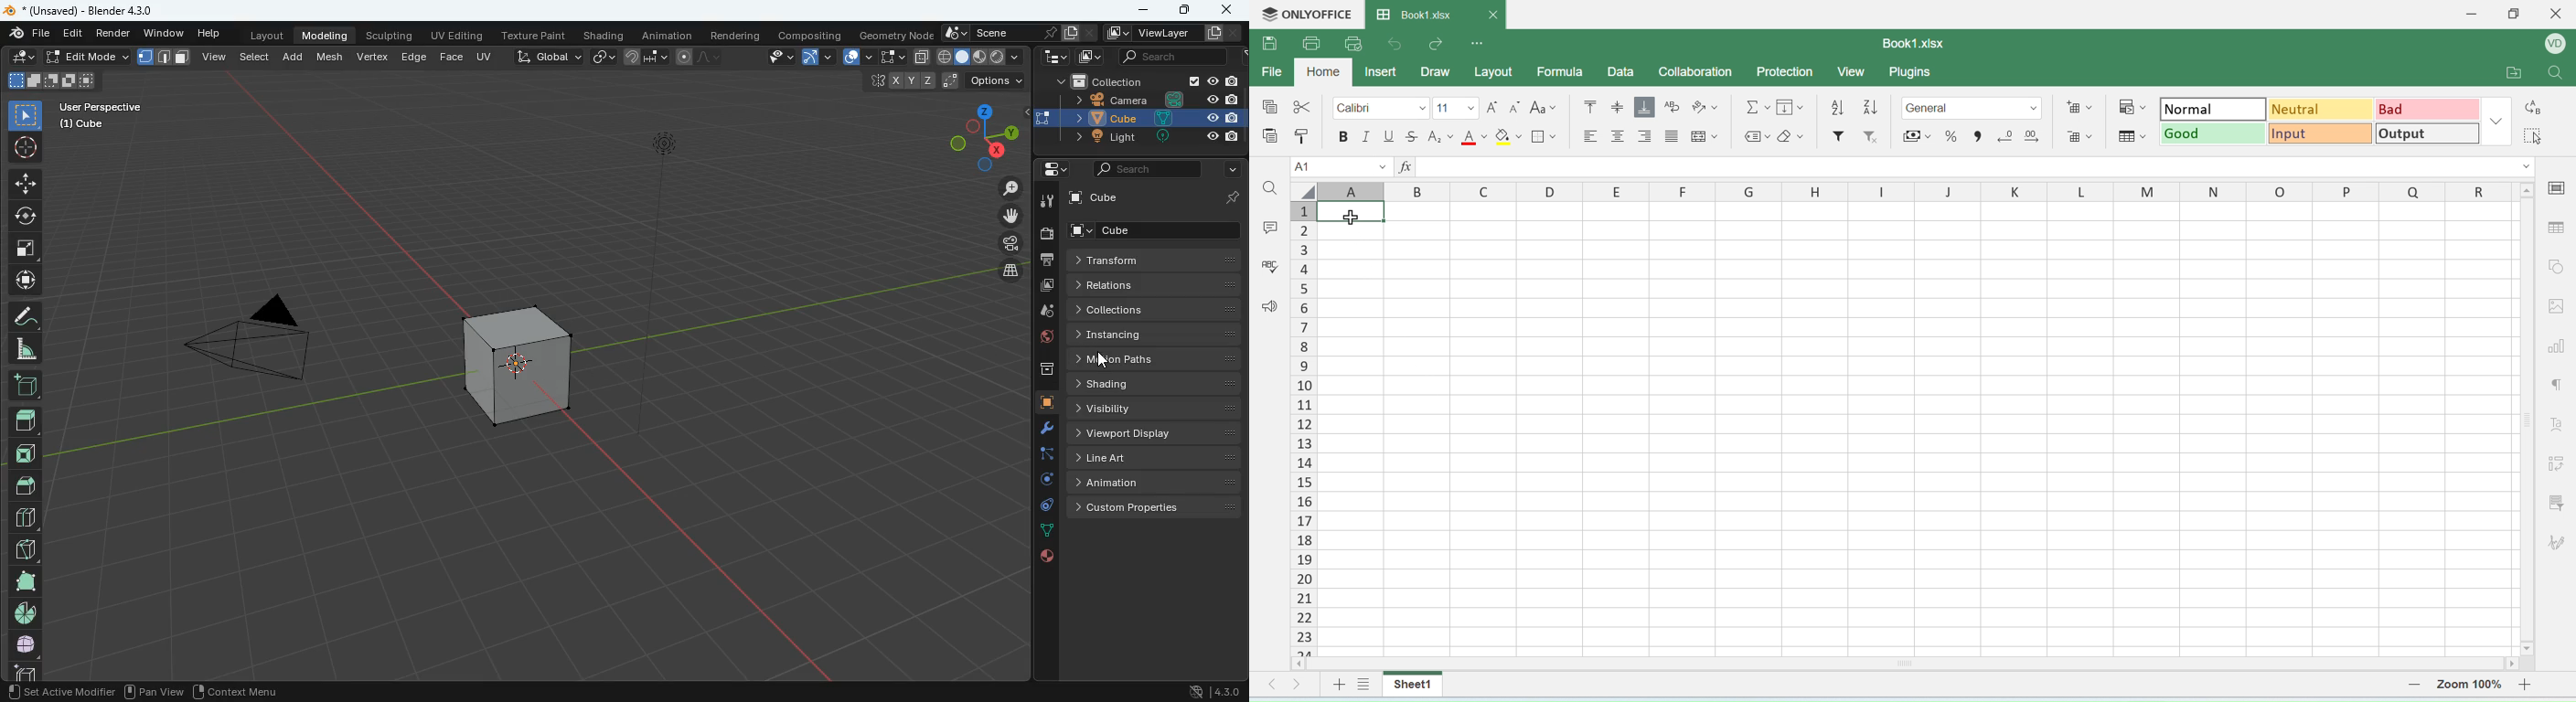  Describe the element at coordinates (1388, 137) in the screenshot. I see `underline` at that location.